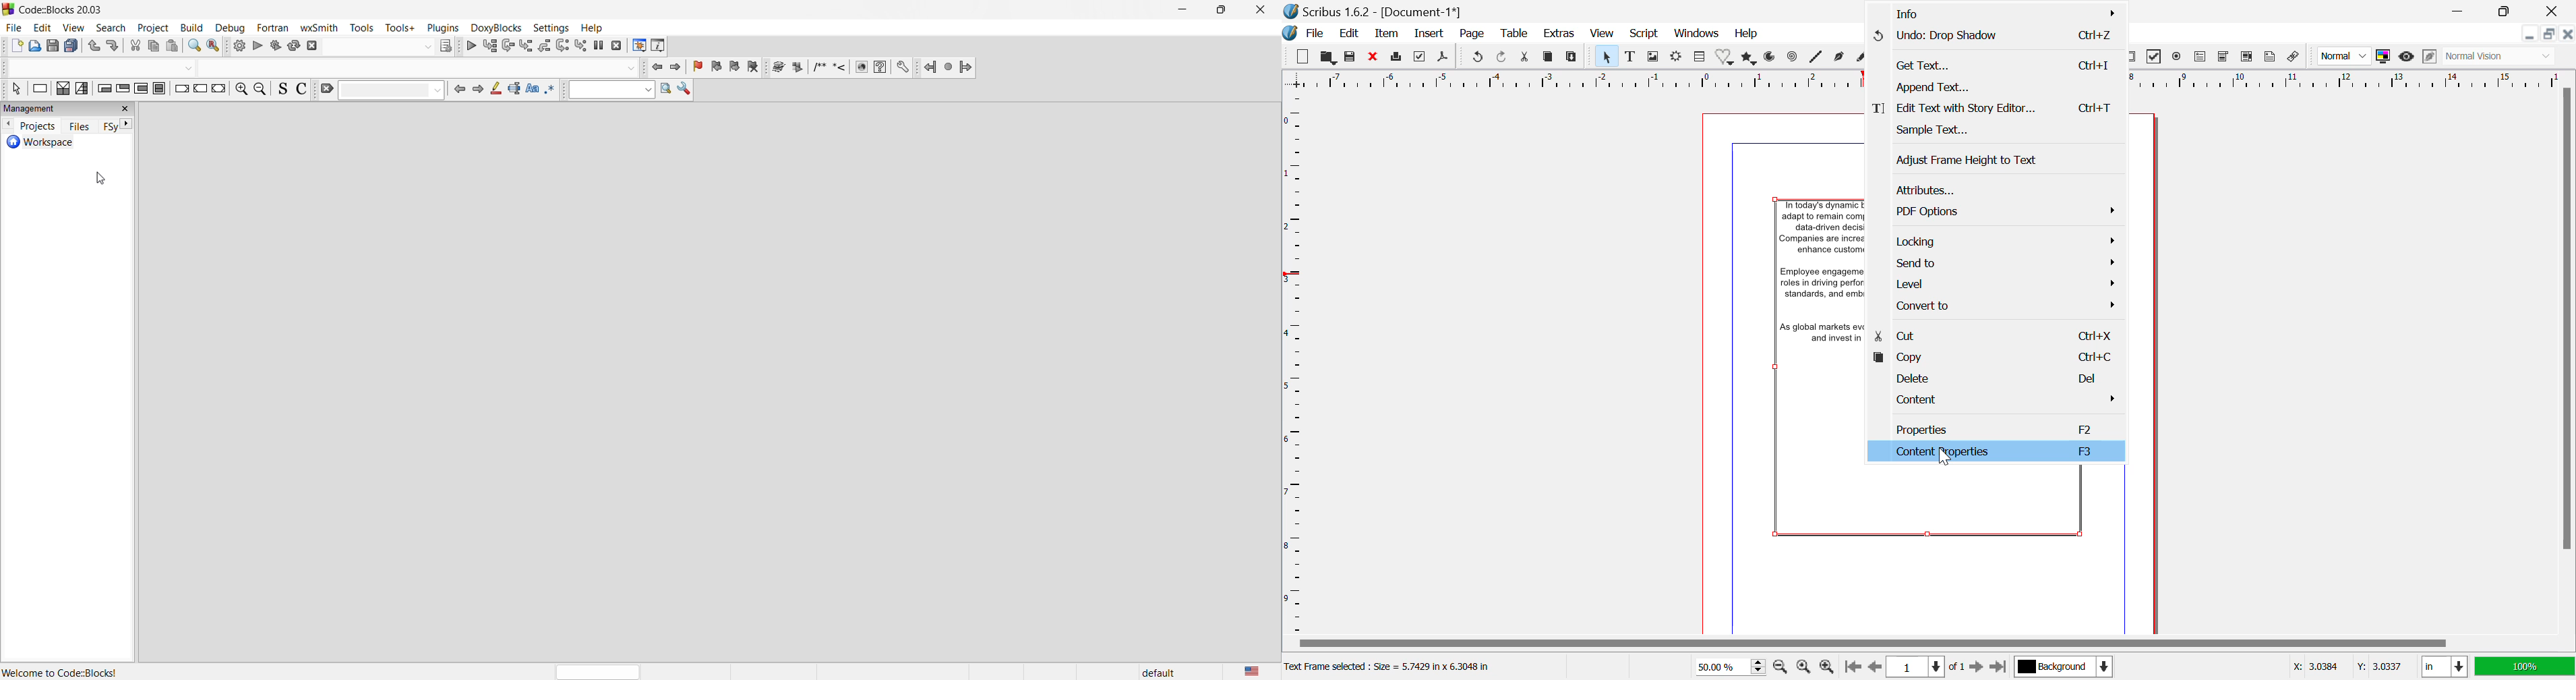 Image resolution: width=2576 pixels, height=700 pixels. Describe the element at coordinates (532, 89) in the screenshot. I see `match case` at that location.